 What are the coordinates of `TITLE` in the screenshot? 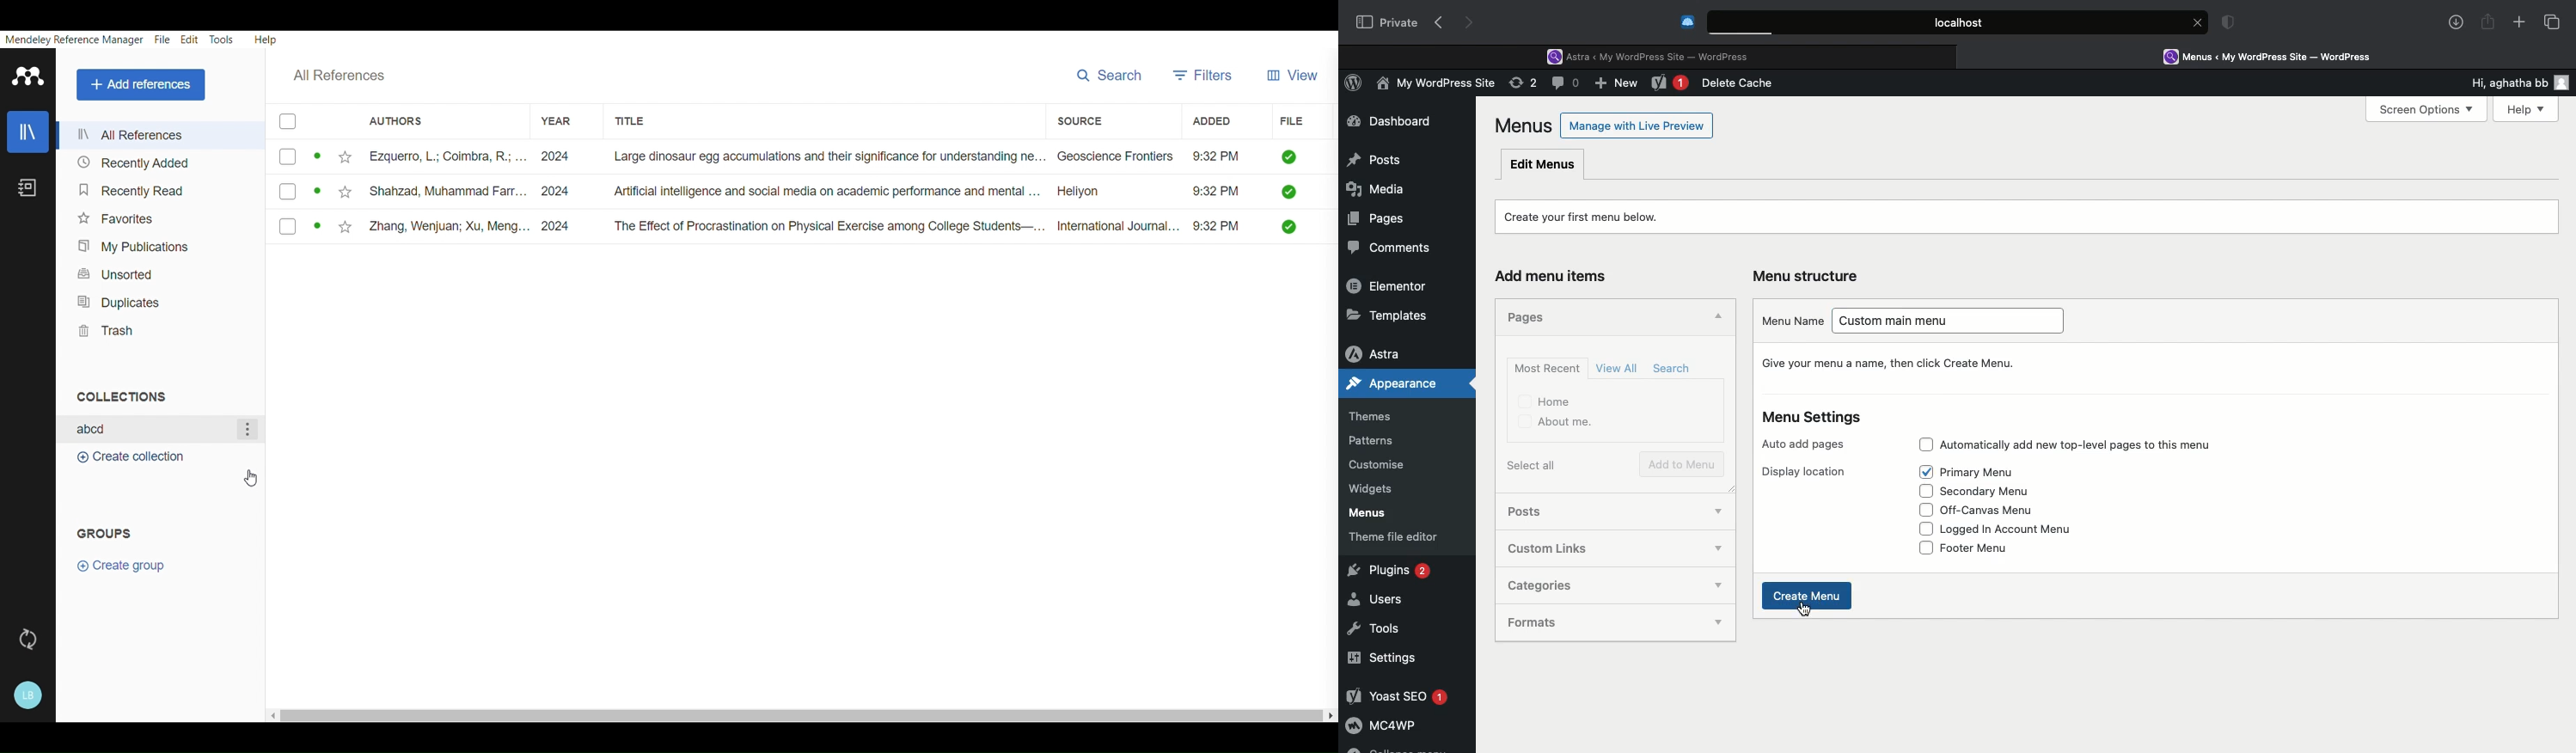 It's located at (643, 119).